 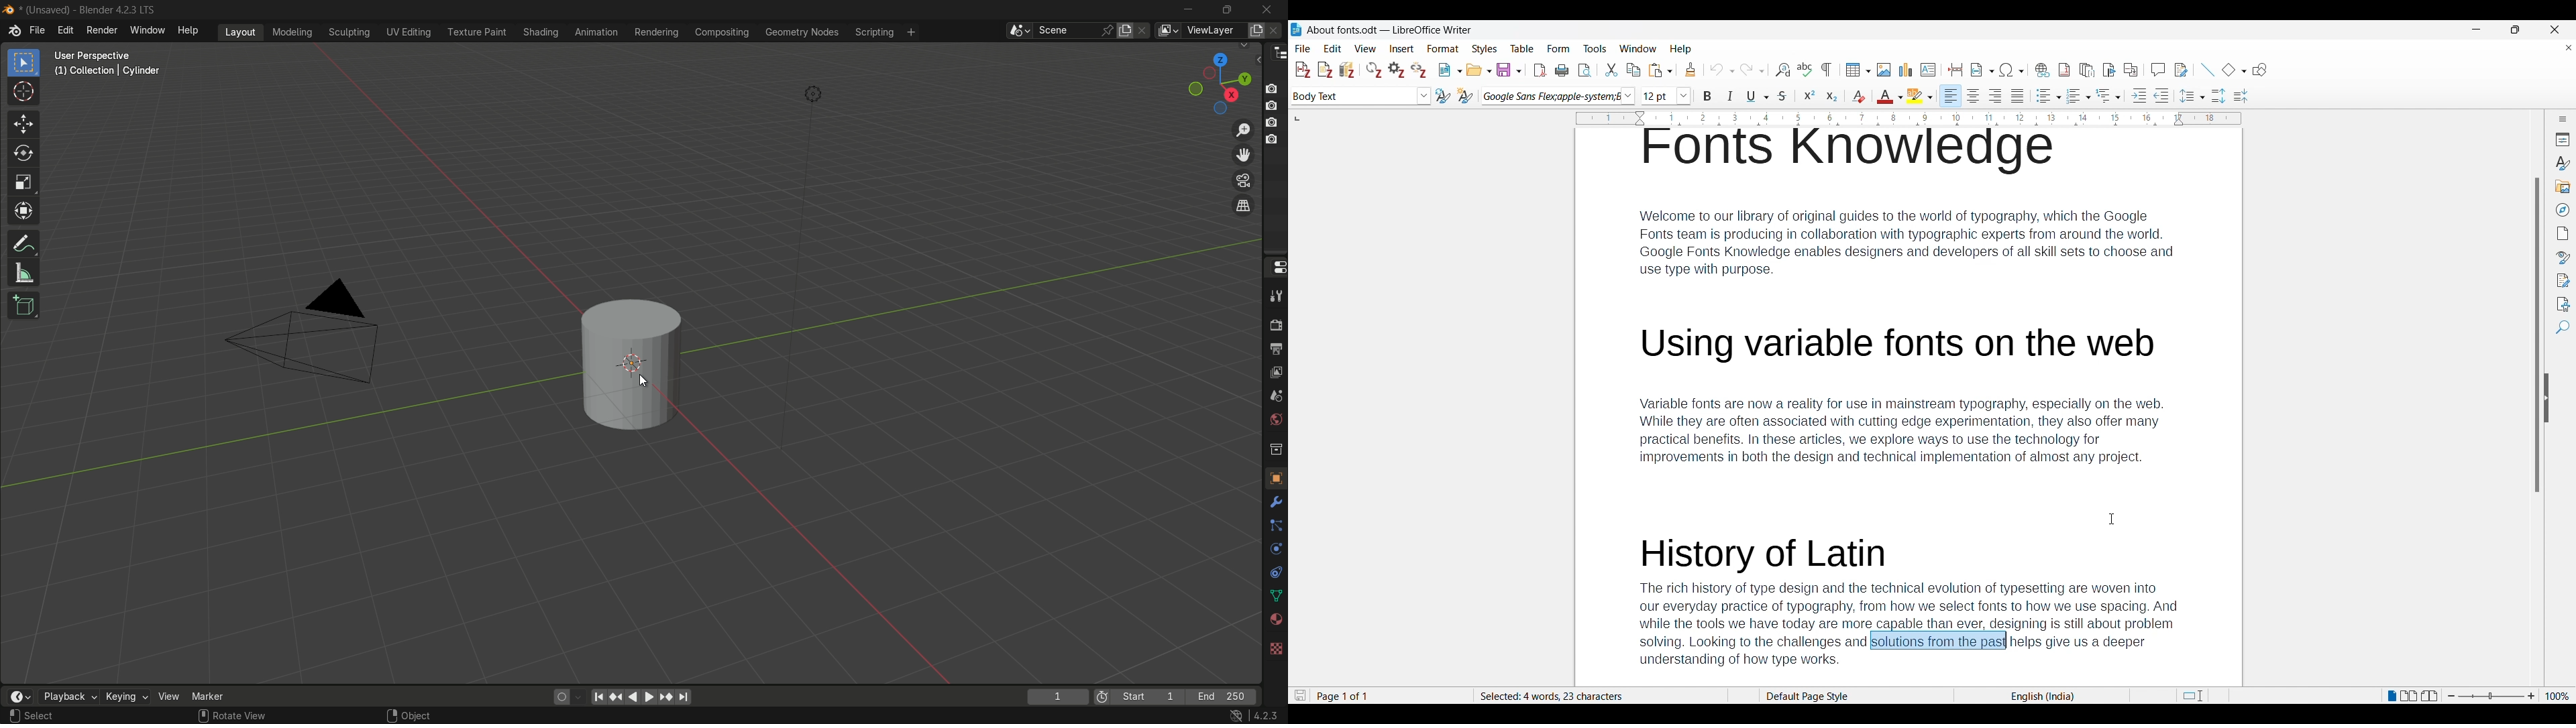 What do you see at coordinates (1126, 30) in the screenshot?
I see `new scene` at bounding box center [1126, 30].